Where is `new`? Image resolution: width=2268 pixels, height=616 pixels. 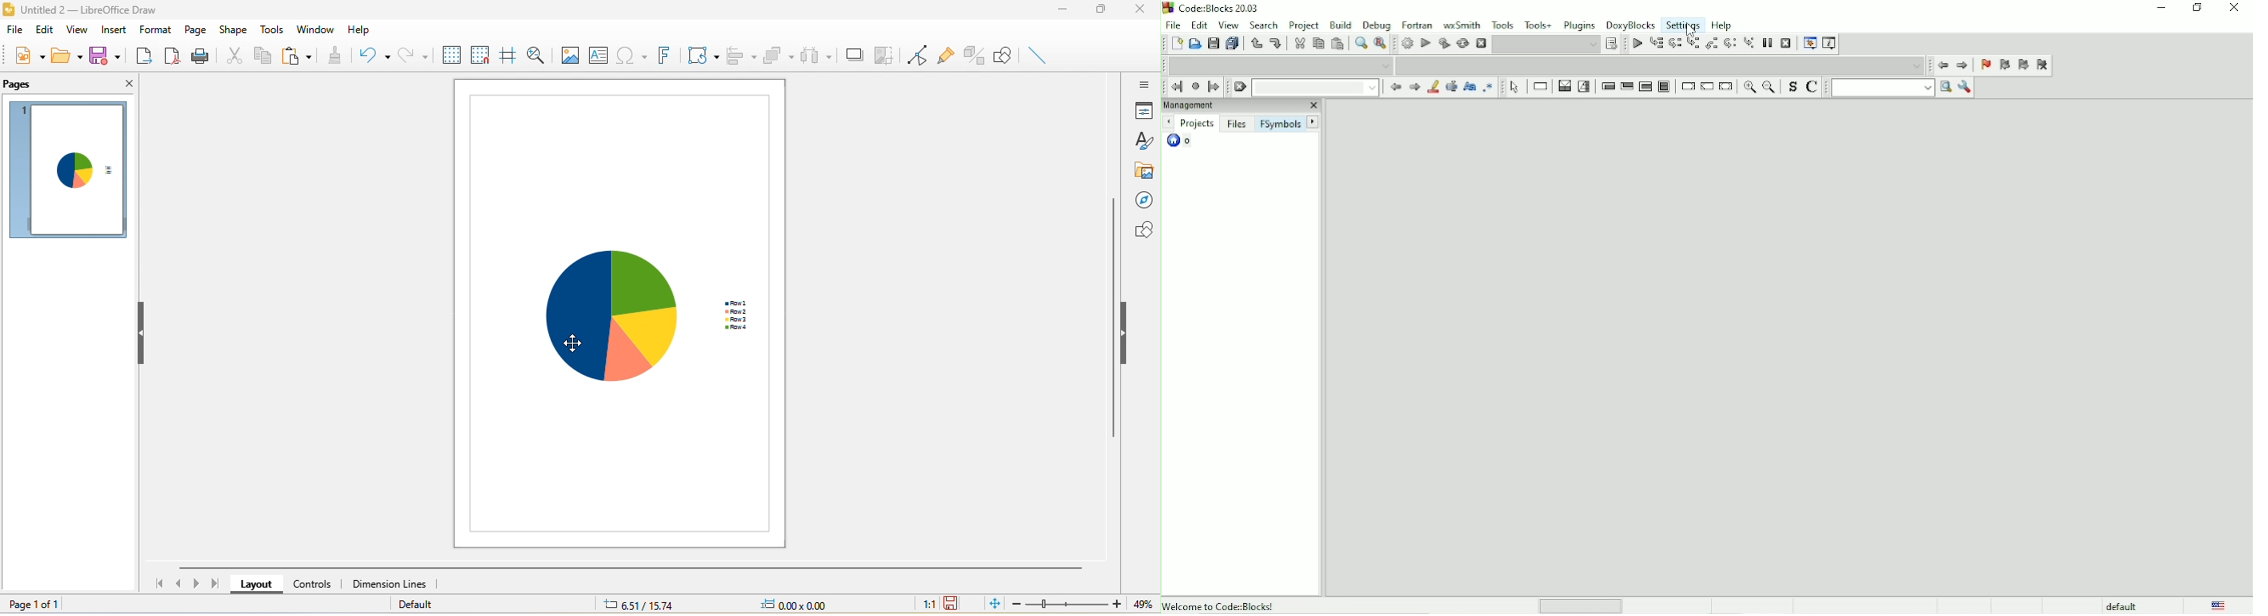 new is located at coordinates (30, 56).